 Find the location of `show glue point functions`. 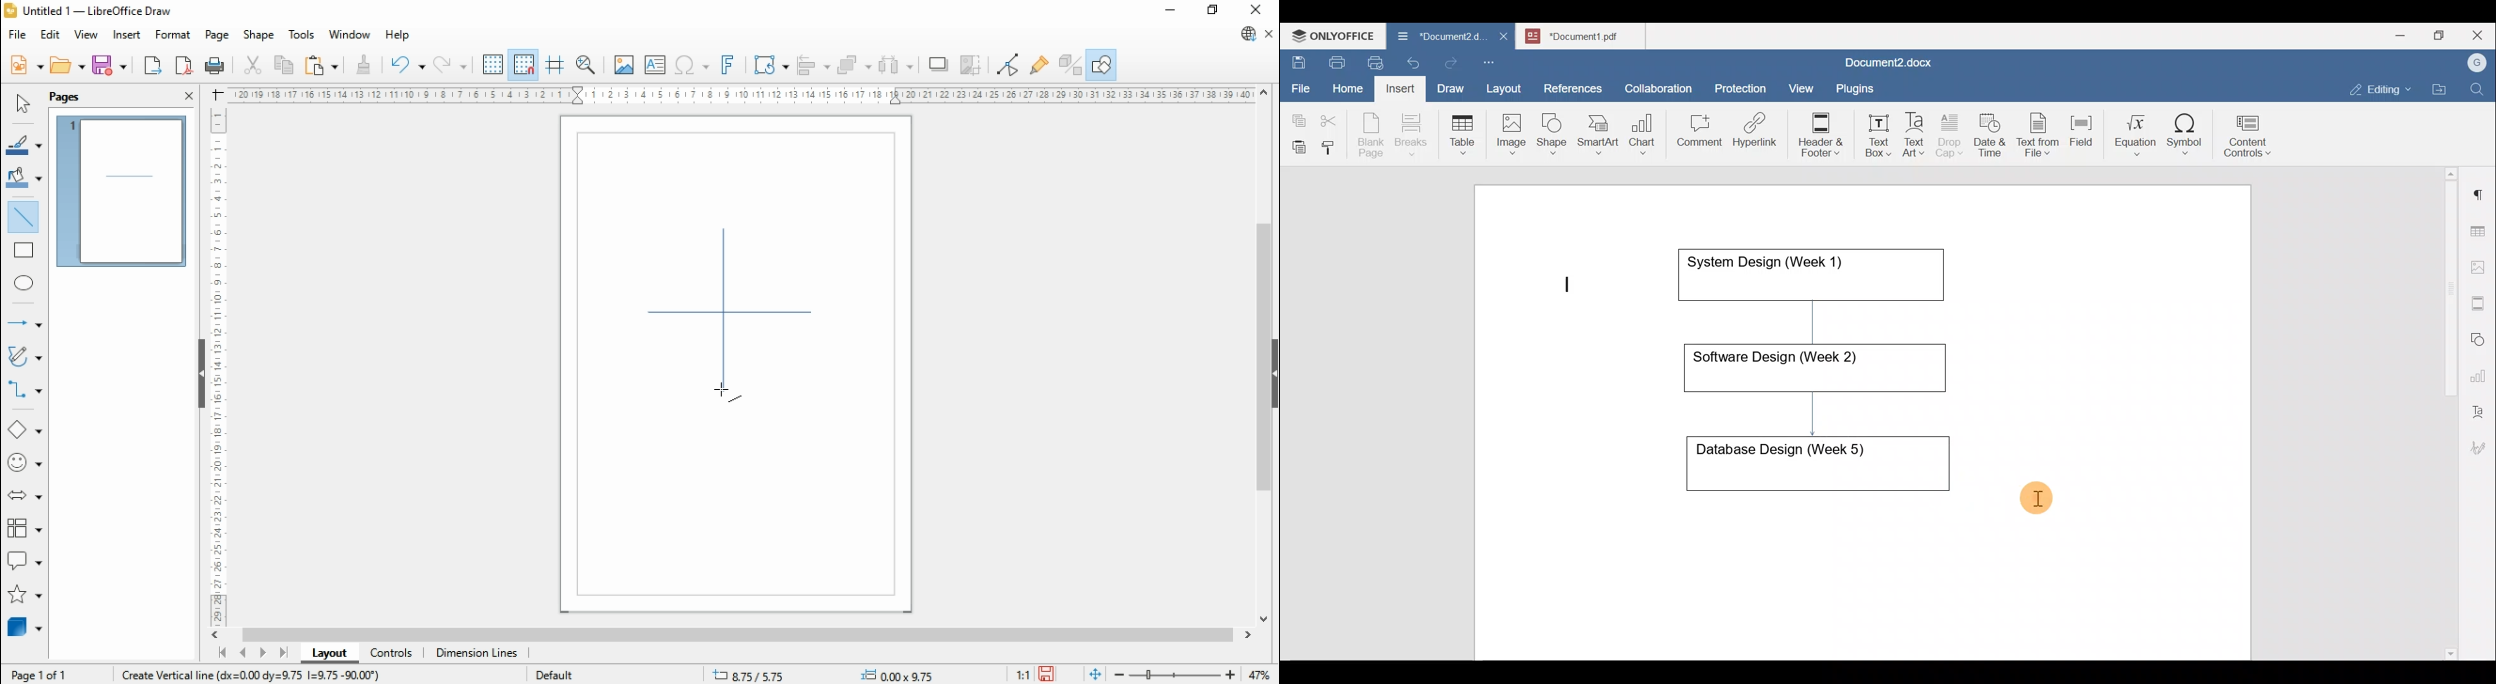

show glue point functions is located at coordinates (1038, 64).